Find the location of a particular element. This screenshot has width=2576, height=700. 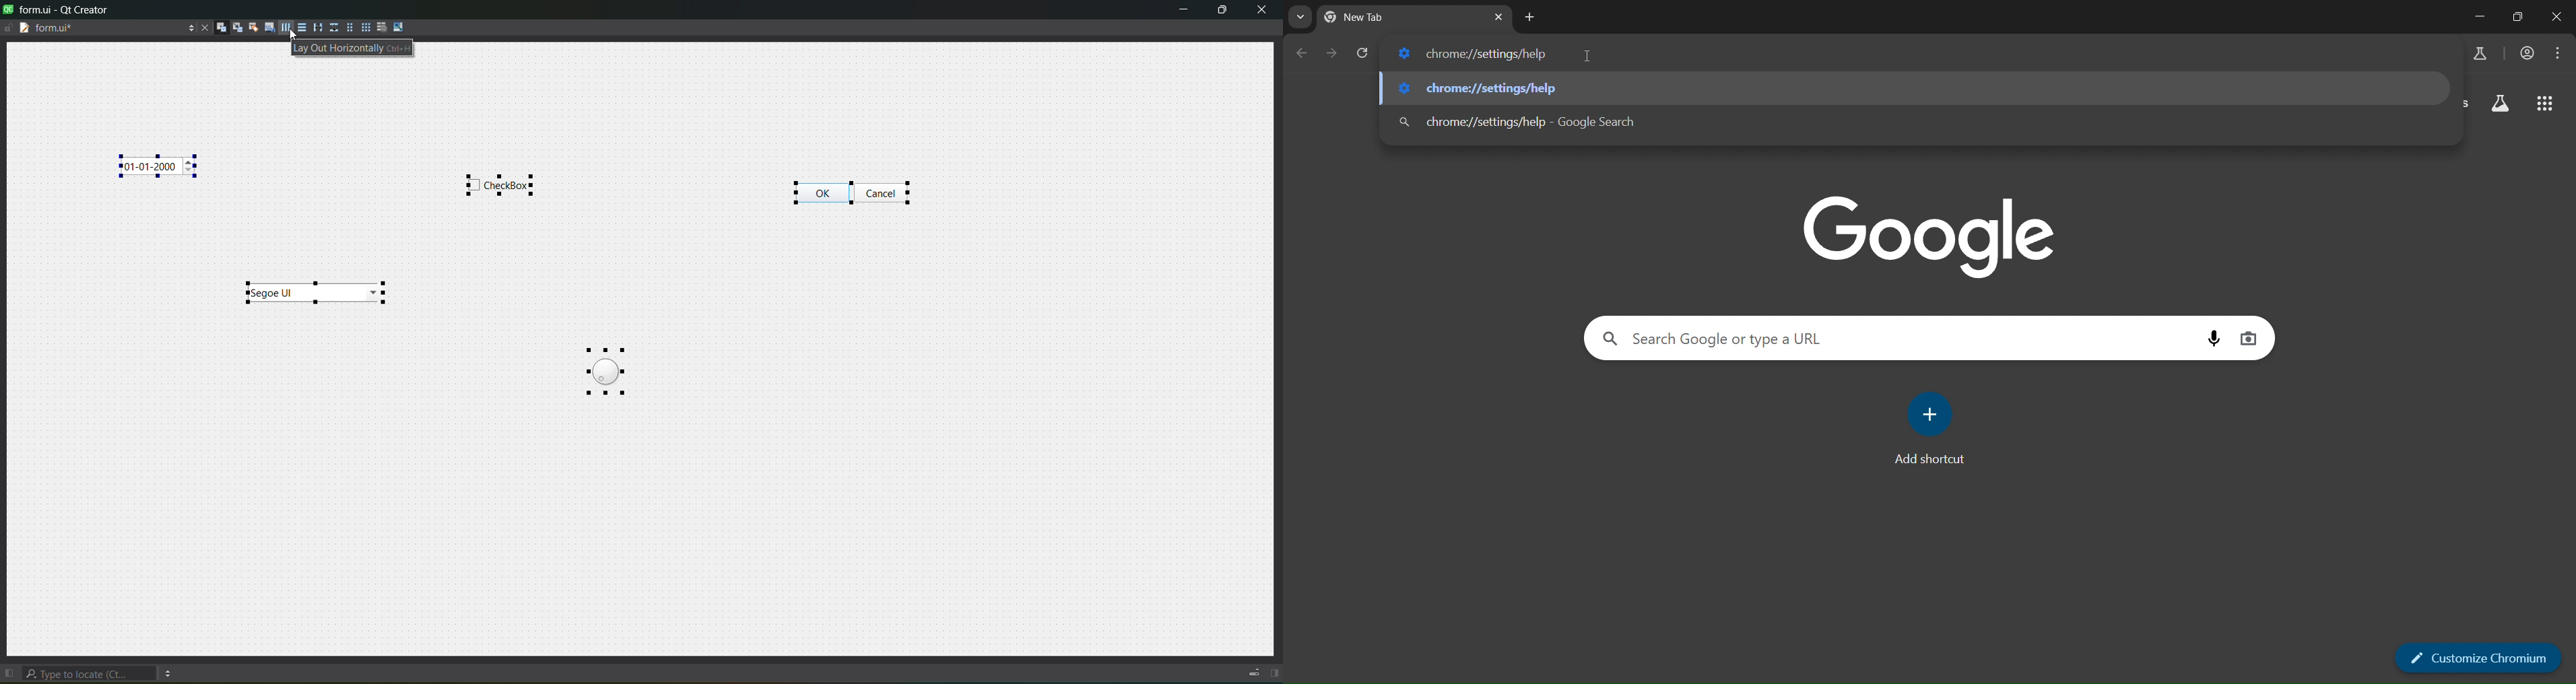

object is located at coordinates (885, 184).